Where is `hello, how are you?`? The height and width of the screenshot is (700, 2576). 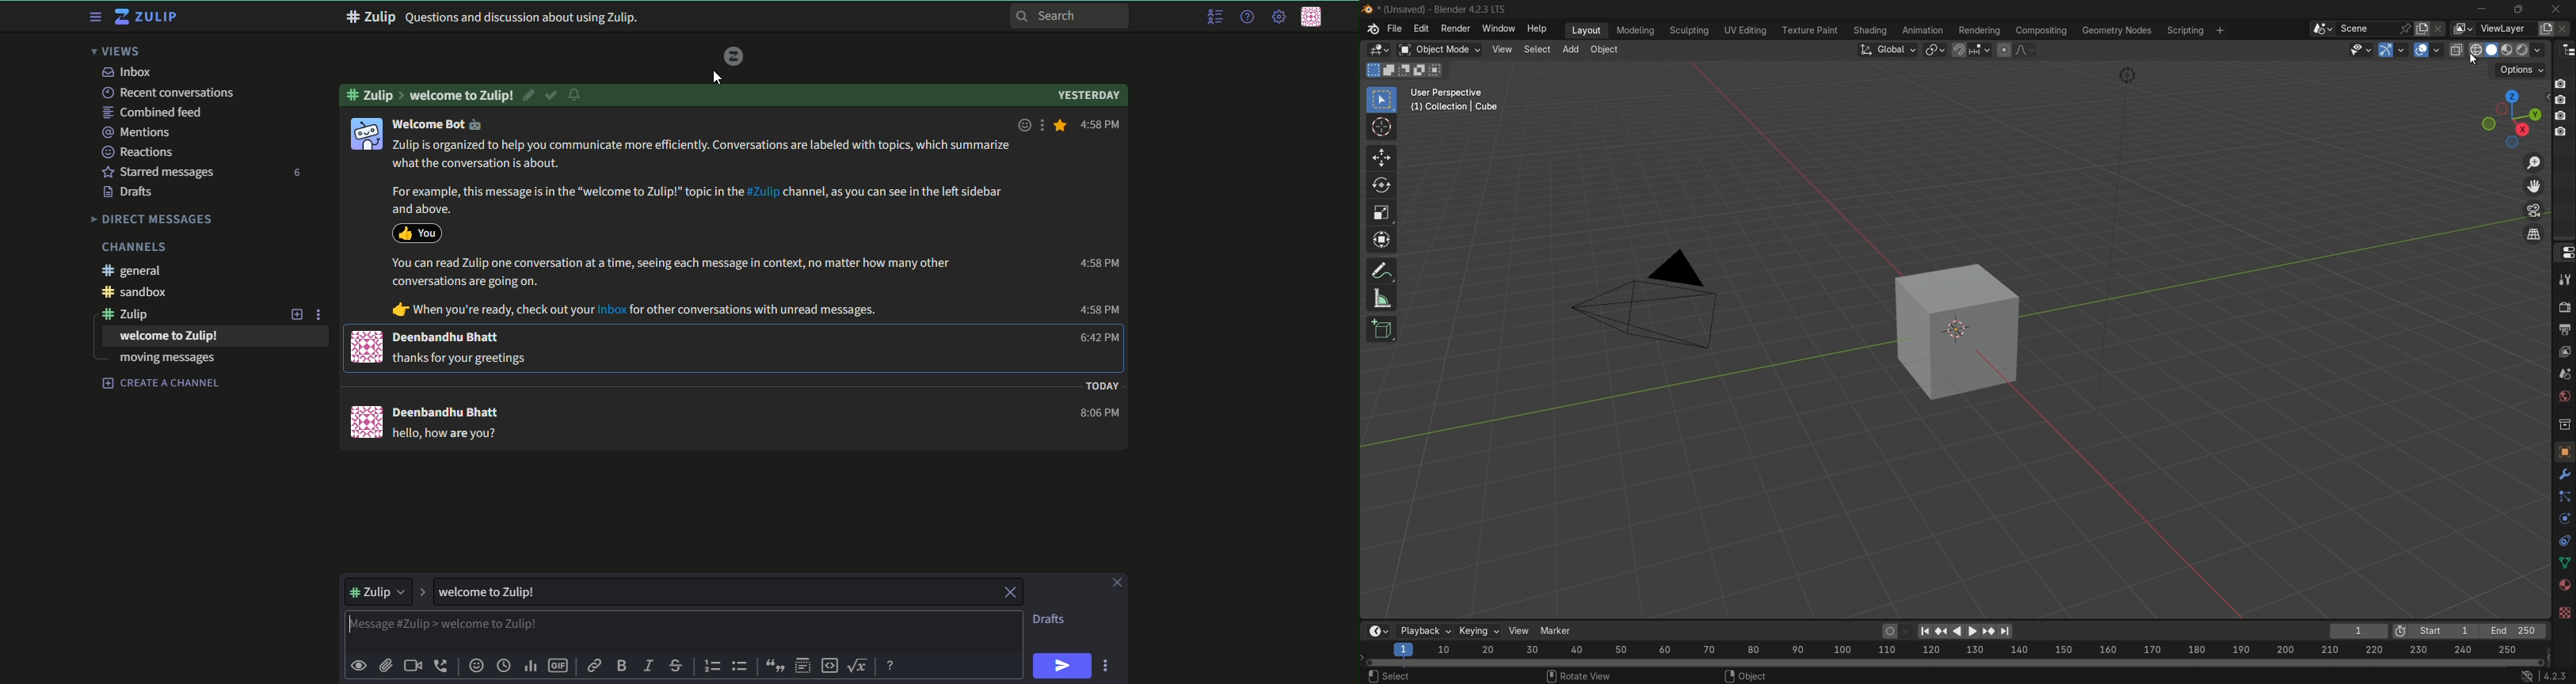
hello, how are you? is located at coordinates (446, 432).